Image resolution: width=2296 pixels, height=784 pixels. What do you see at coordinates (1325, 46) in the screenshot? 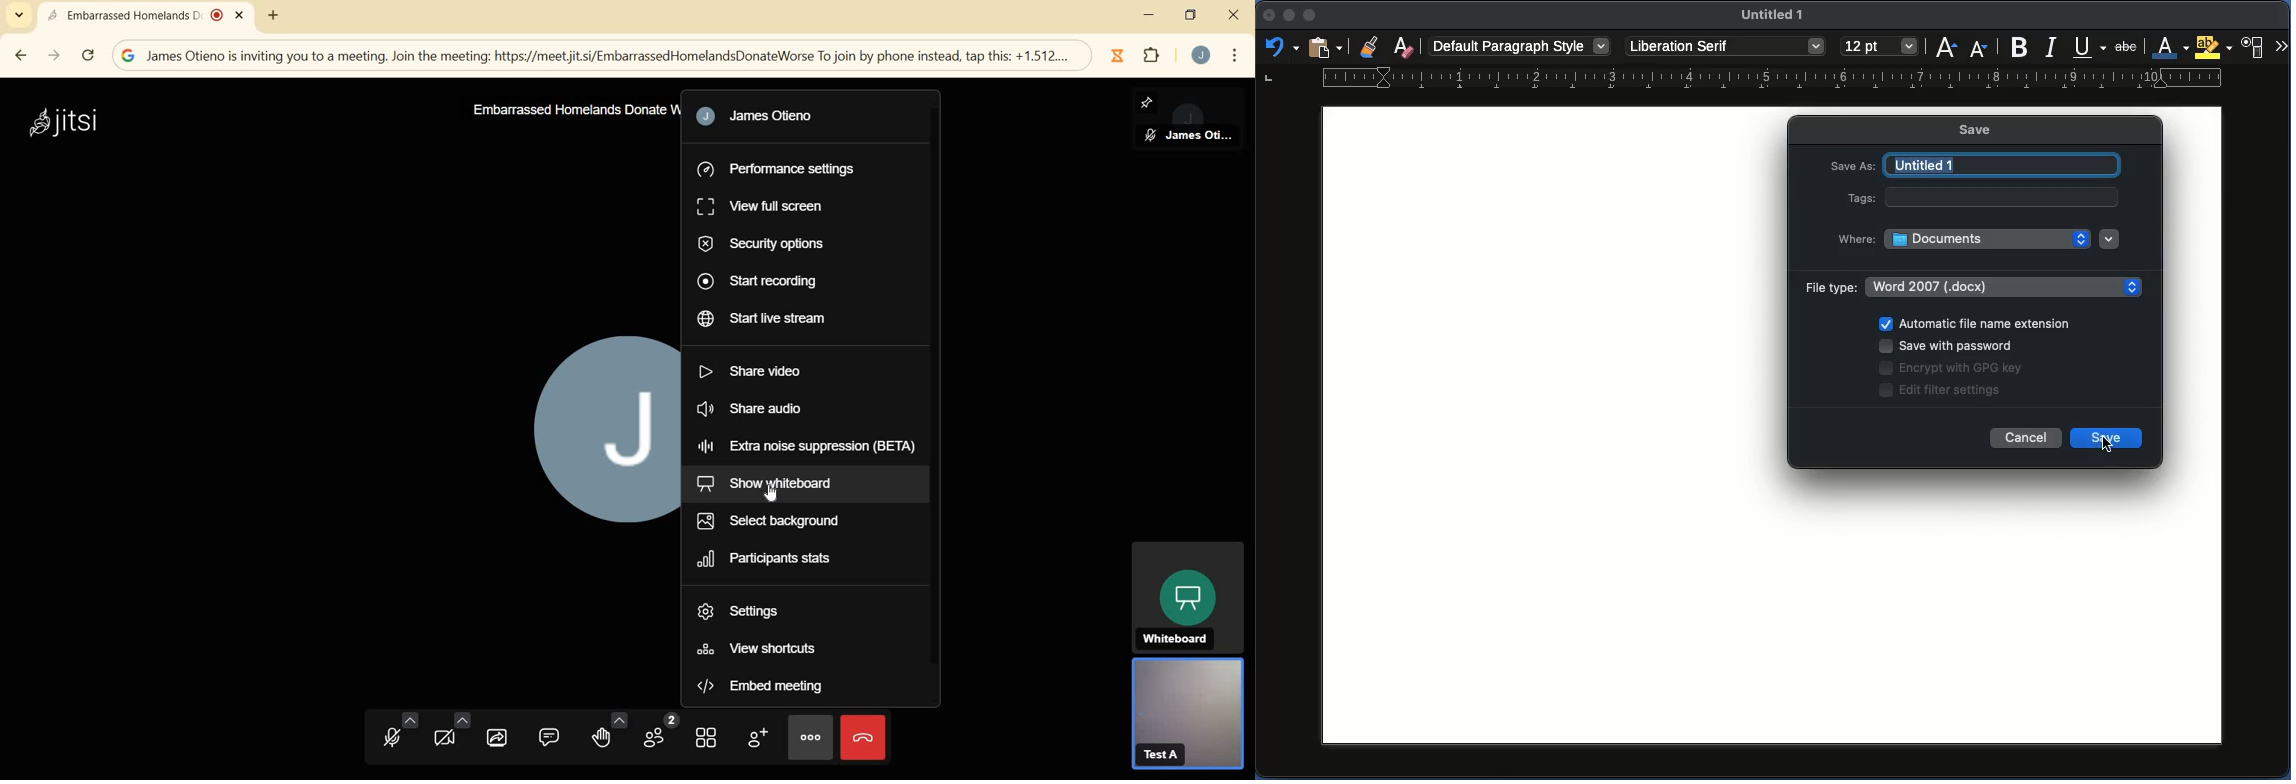
I see `Clipboard` at bounding box center [1325, 46].